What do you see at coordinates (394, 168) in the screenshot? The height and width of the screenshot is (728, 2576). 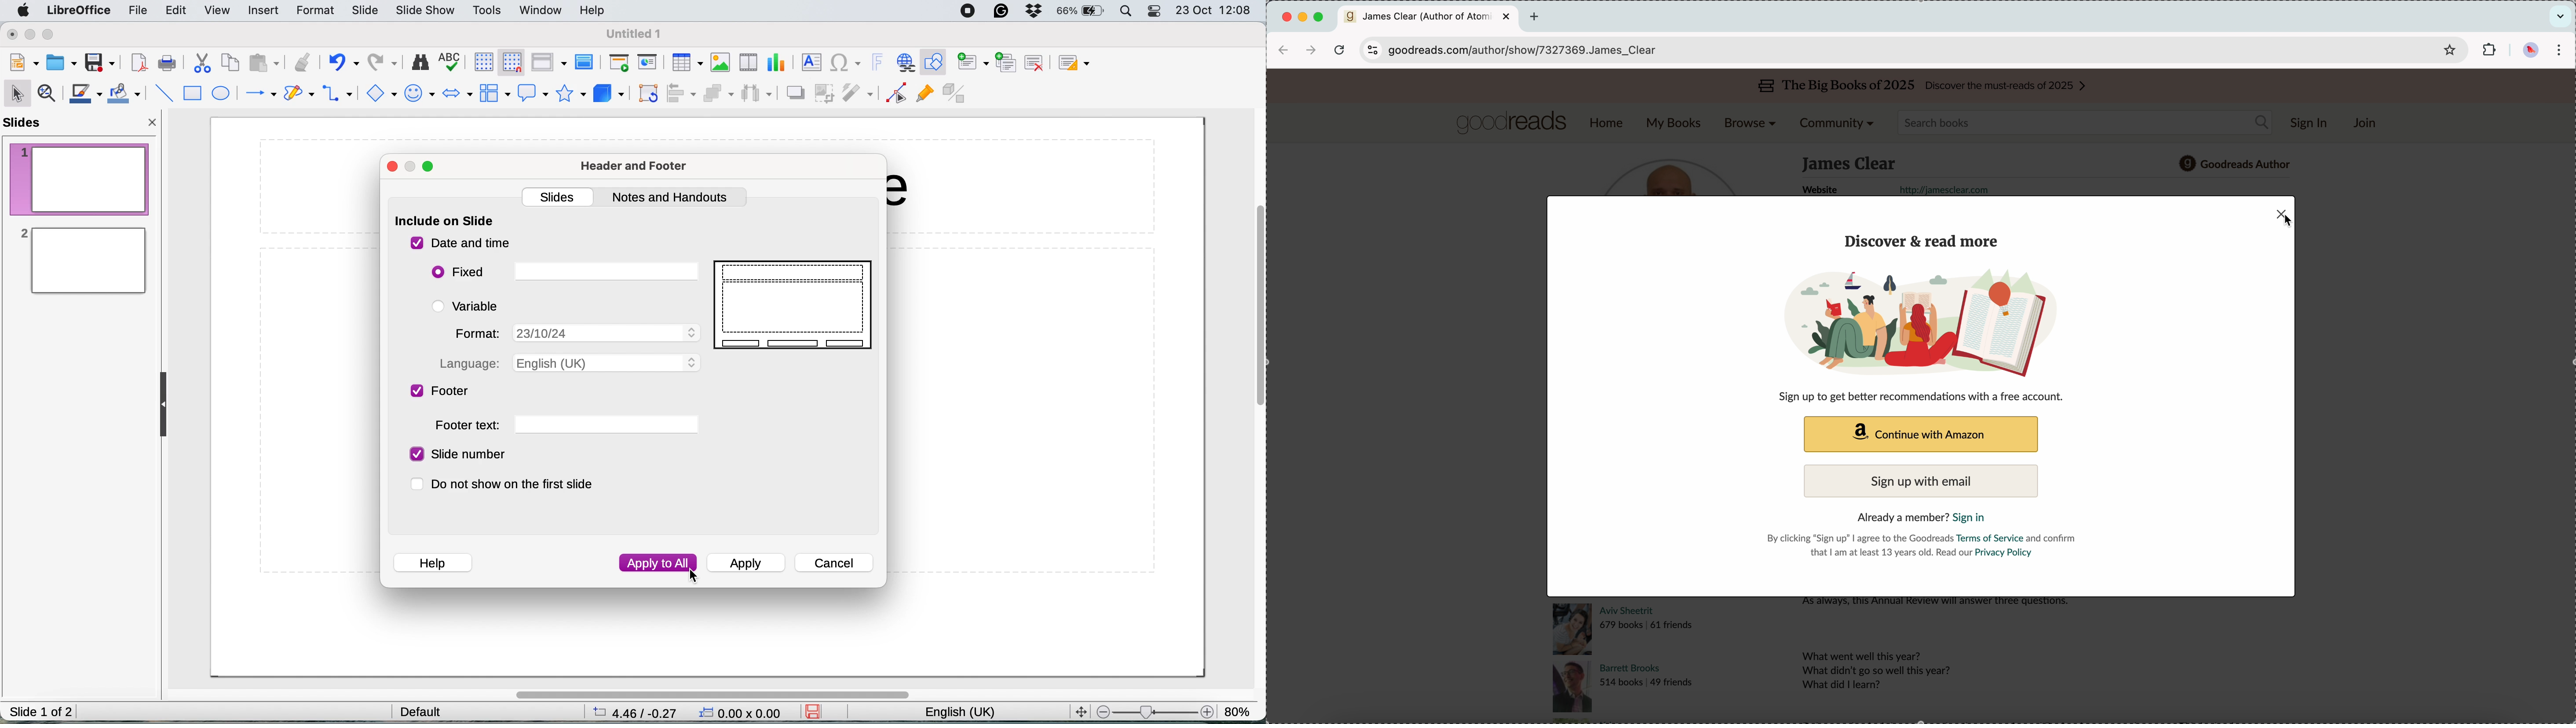 I see `close` at bounding box center [394, 168].